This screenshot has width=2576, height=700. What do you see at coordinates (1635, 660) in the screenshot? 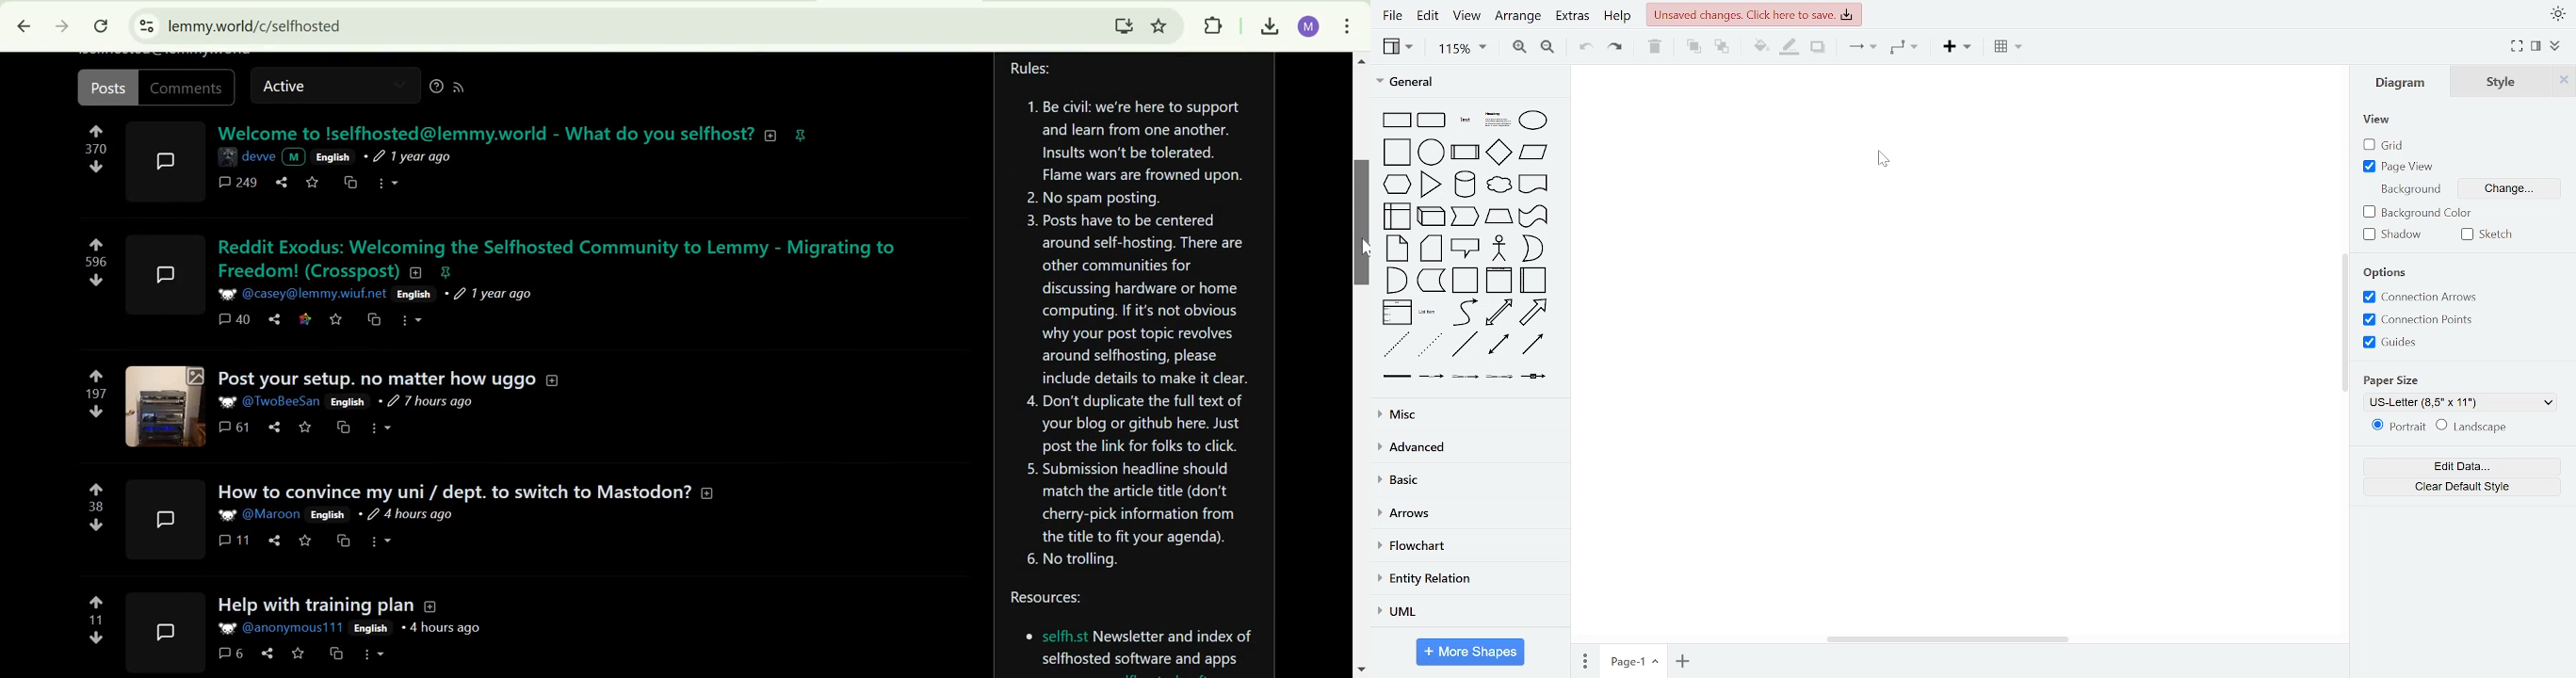
I see `current page` at bounding box center [1635, 660].